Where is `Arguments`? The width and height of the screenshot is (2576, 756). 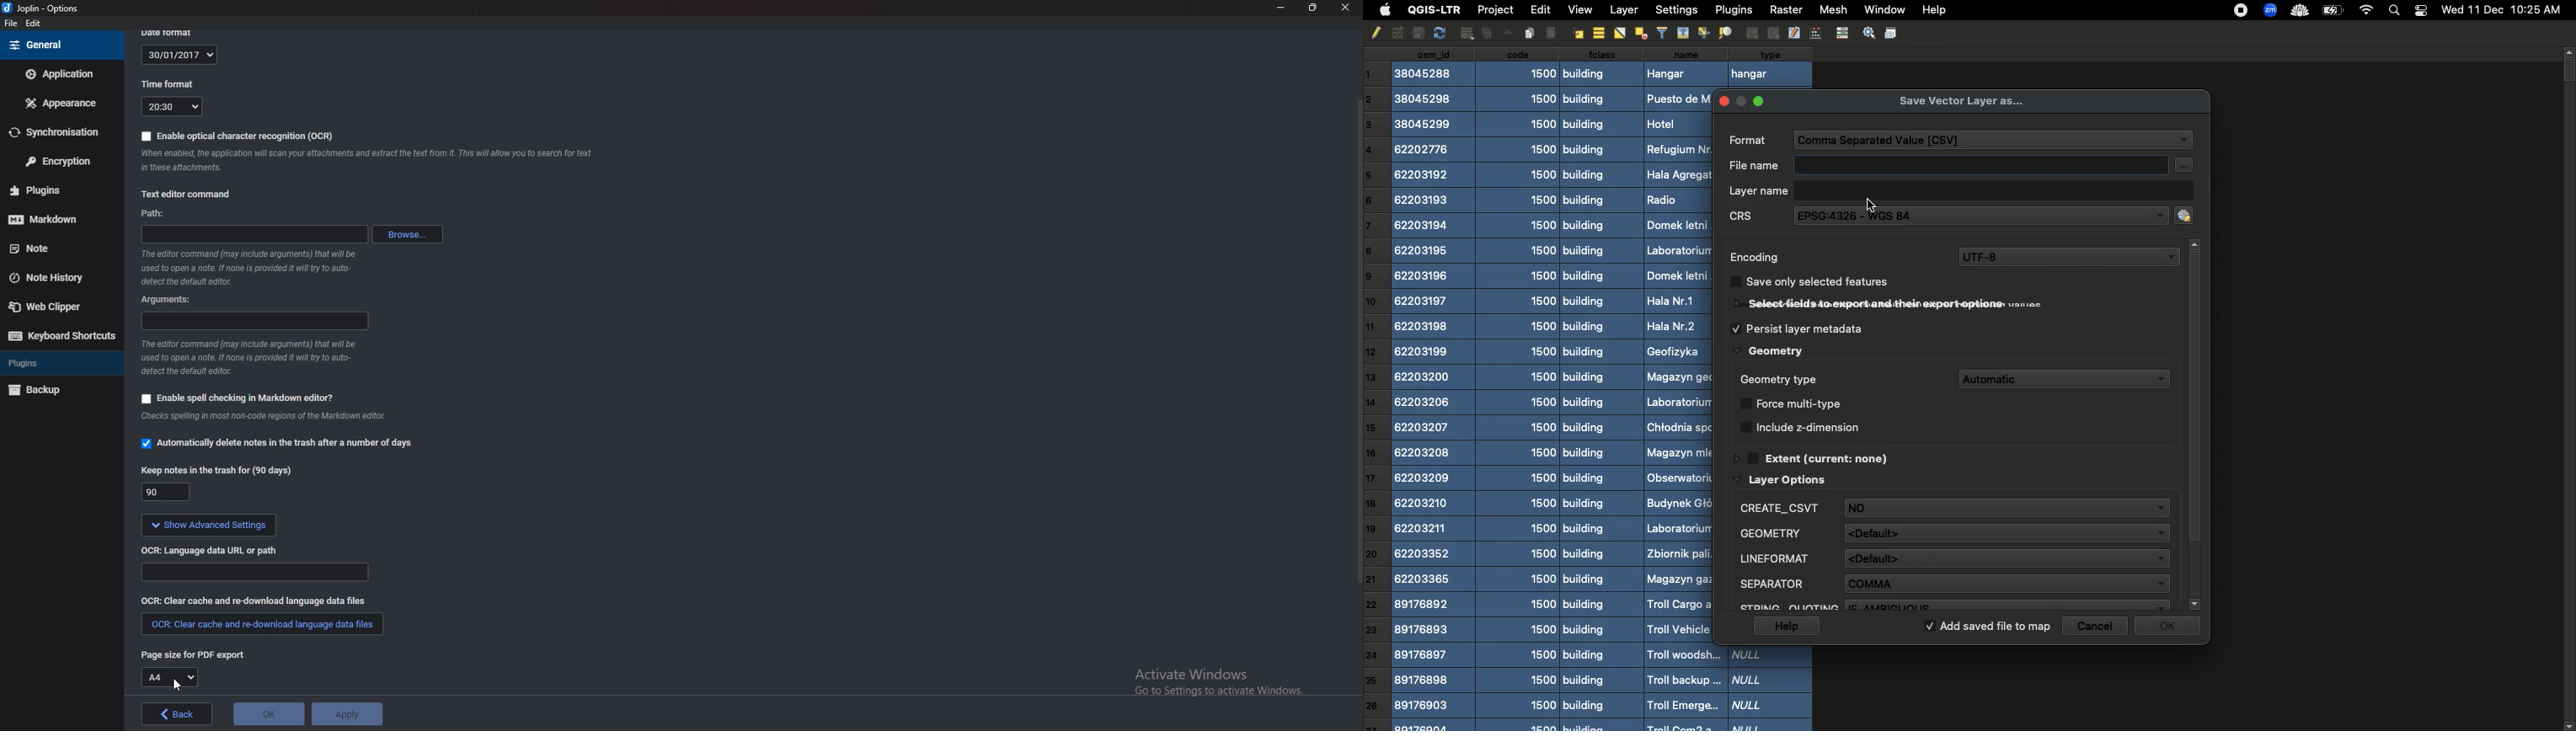 Arguments is located at coordinates (172, 300).